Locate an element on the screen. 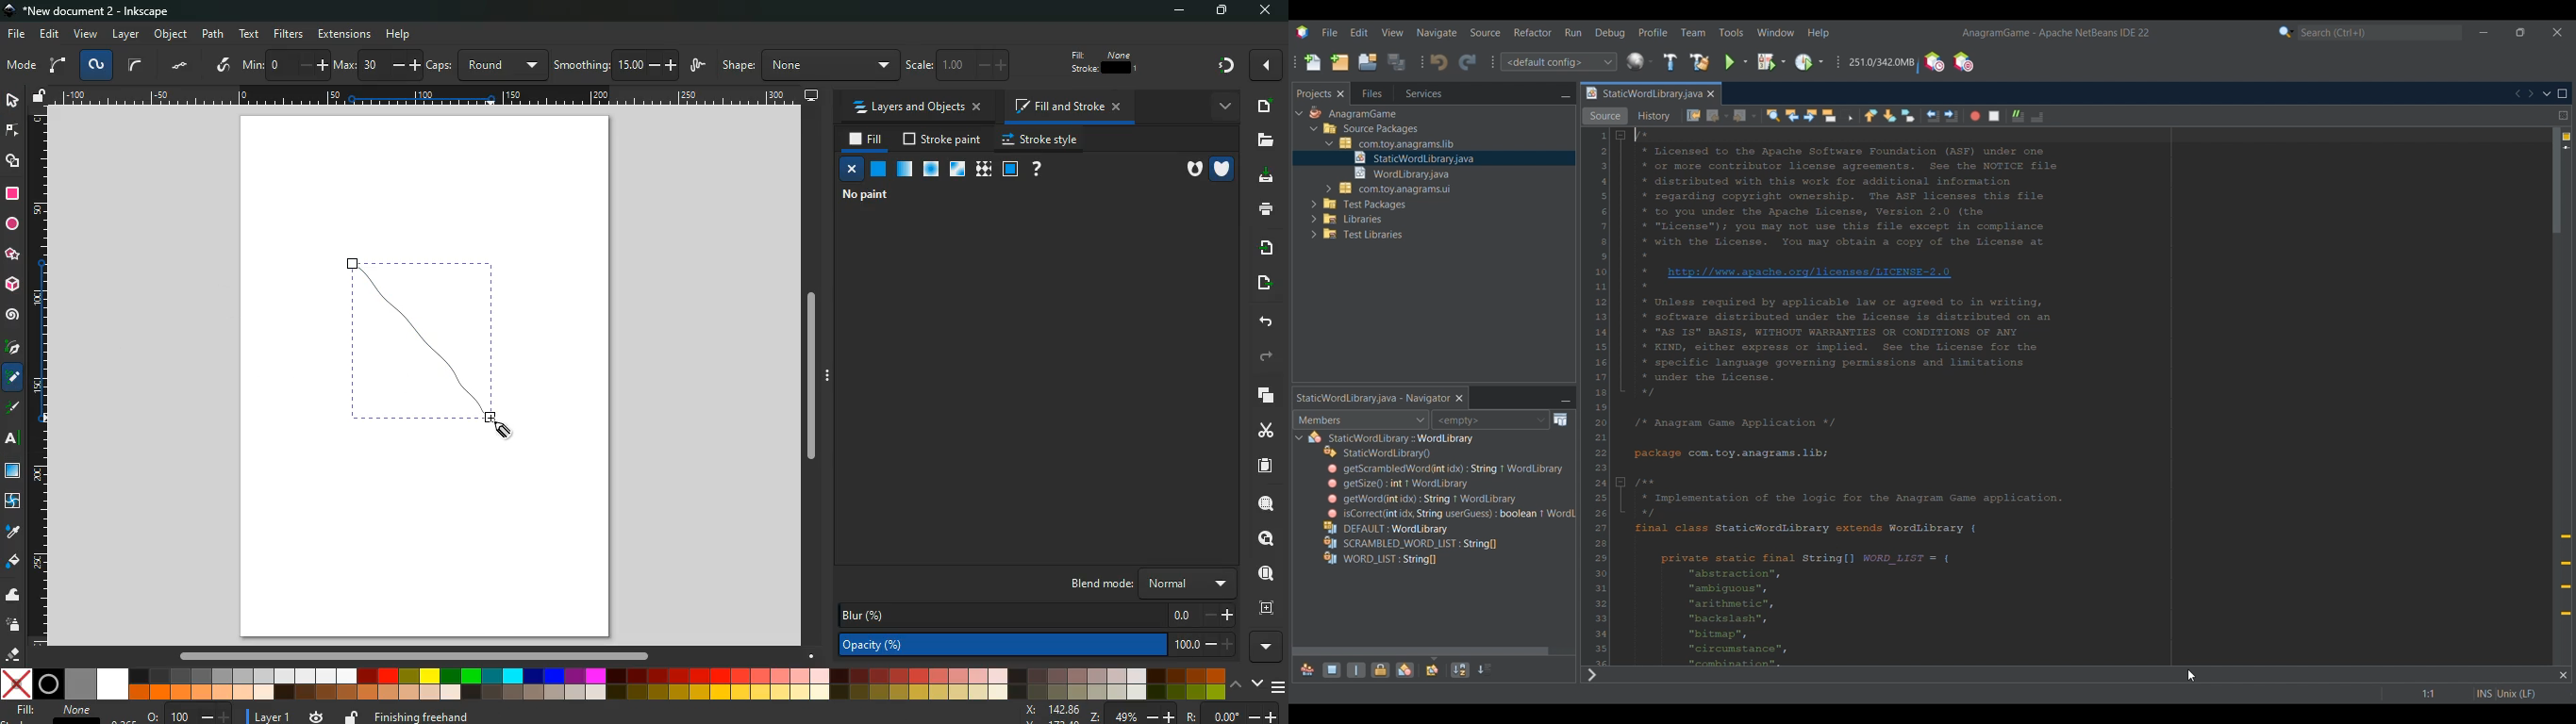 This screenshot has height=728, width=2576.  is located at coordinates (427, 95).